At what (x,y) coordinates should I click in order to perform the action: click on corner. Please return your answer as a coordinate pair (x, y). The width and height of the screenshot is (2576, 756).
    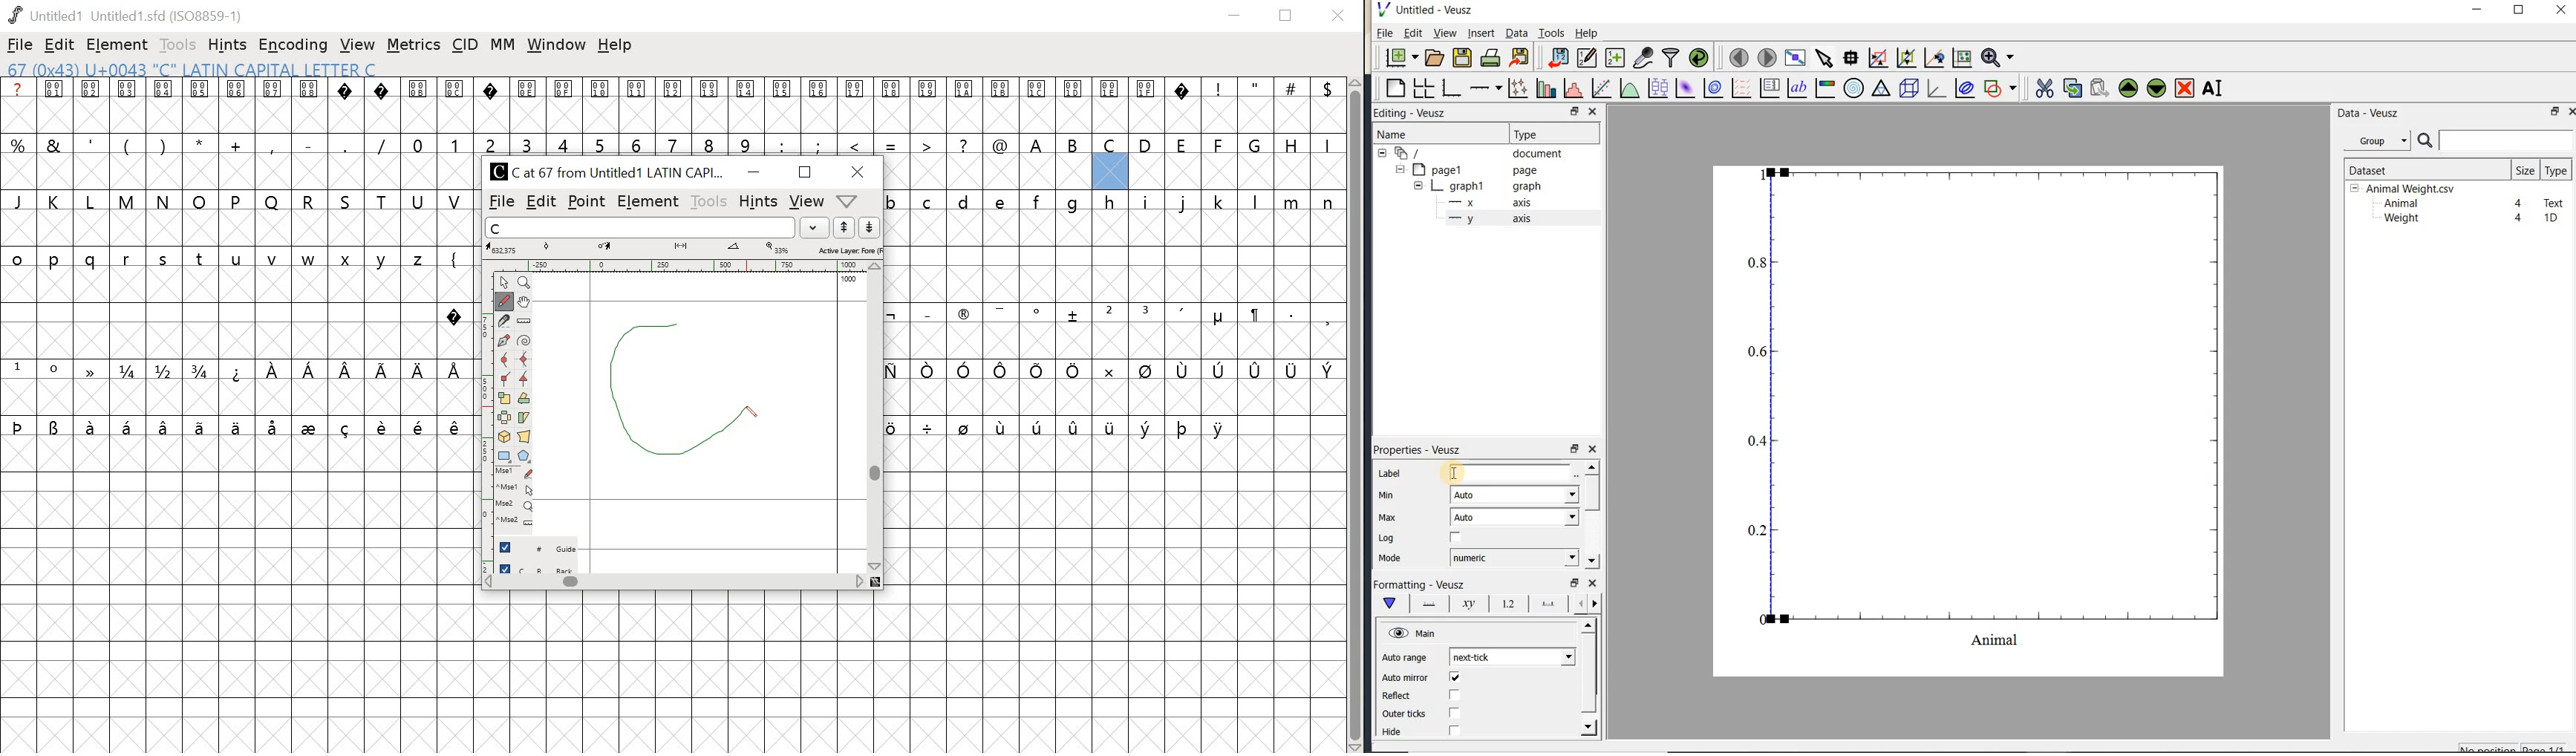
    Looking at the image, I should click on (506, 379).